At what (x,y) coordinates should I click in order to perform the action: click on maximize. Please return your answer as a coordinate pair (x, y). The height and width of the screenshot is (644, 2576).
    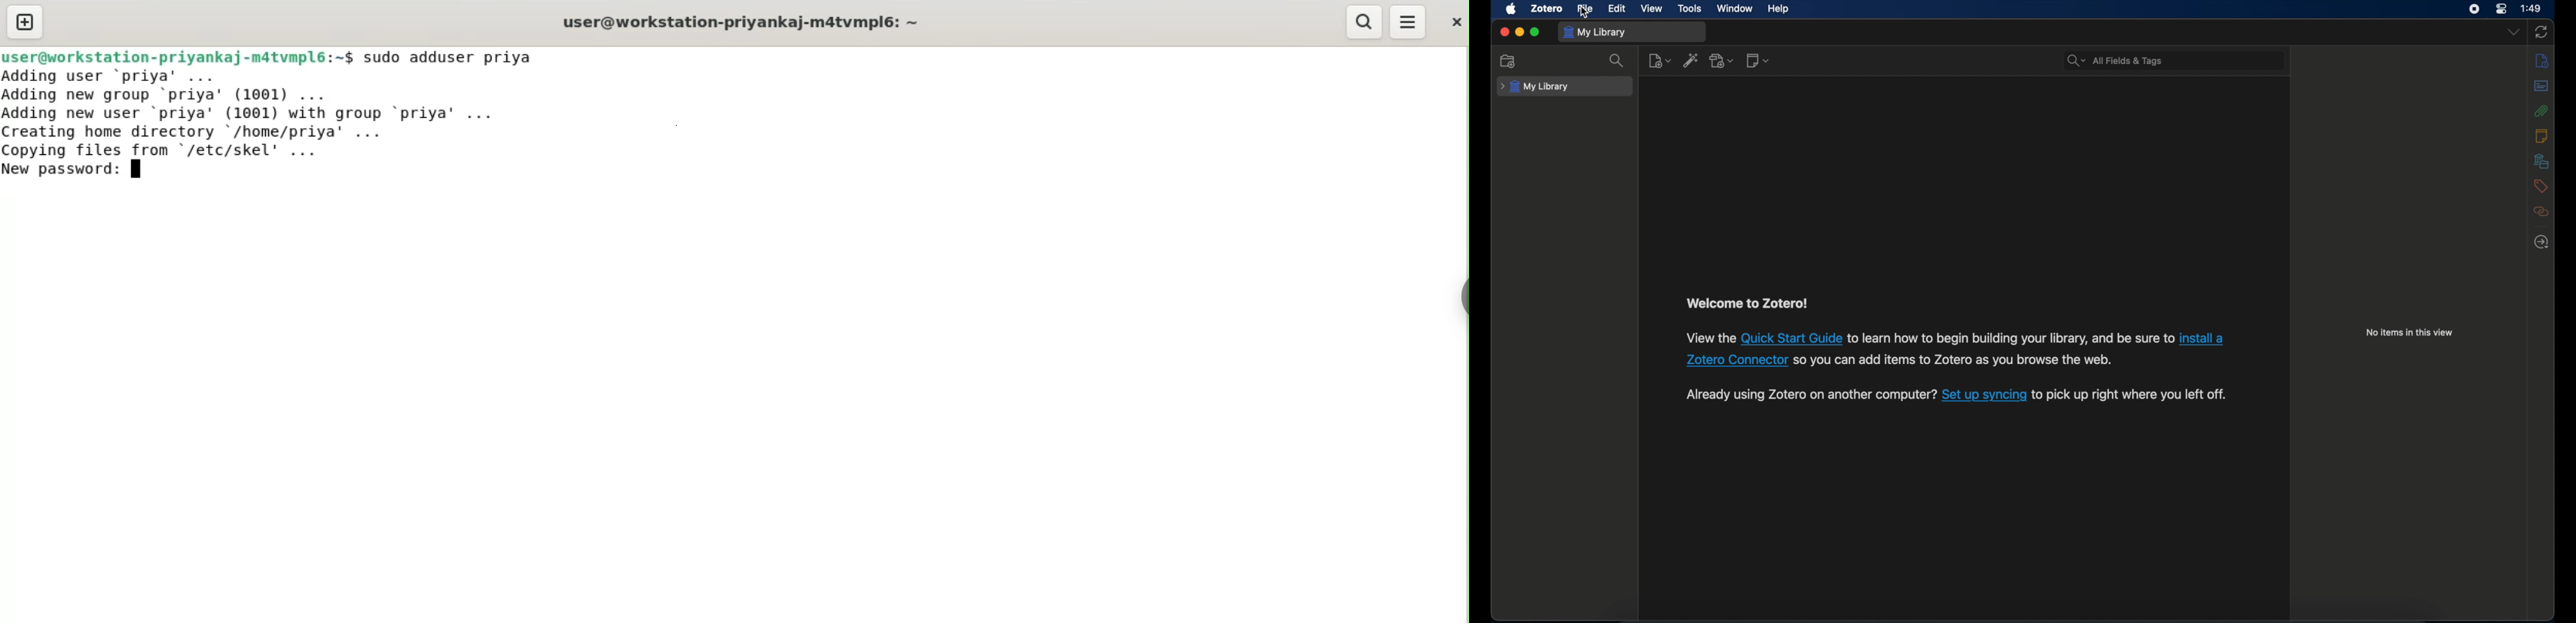
    Looking at the image, I should click on (1535, 32).